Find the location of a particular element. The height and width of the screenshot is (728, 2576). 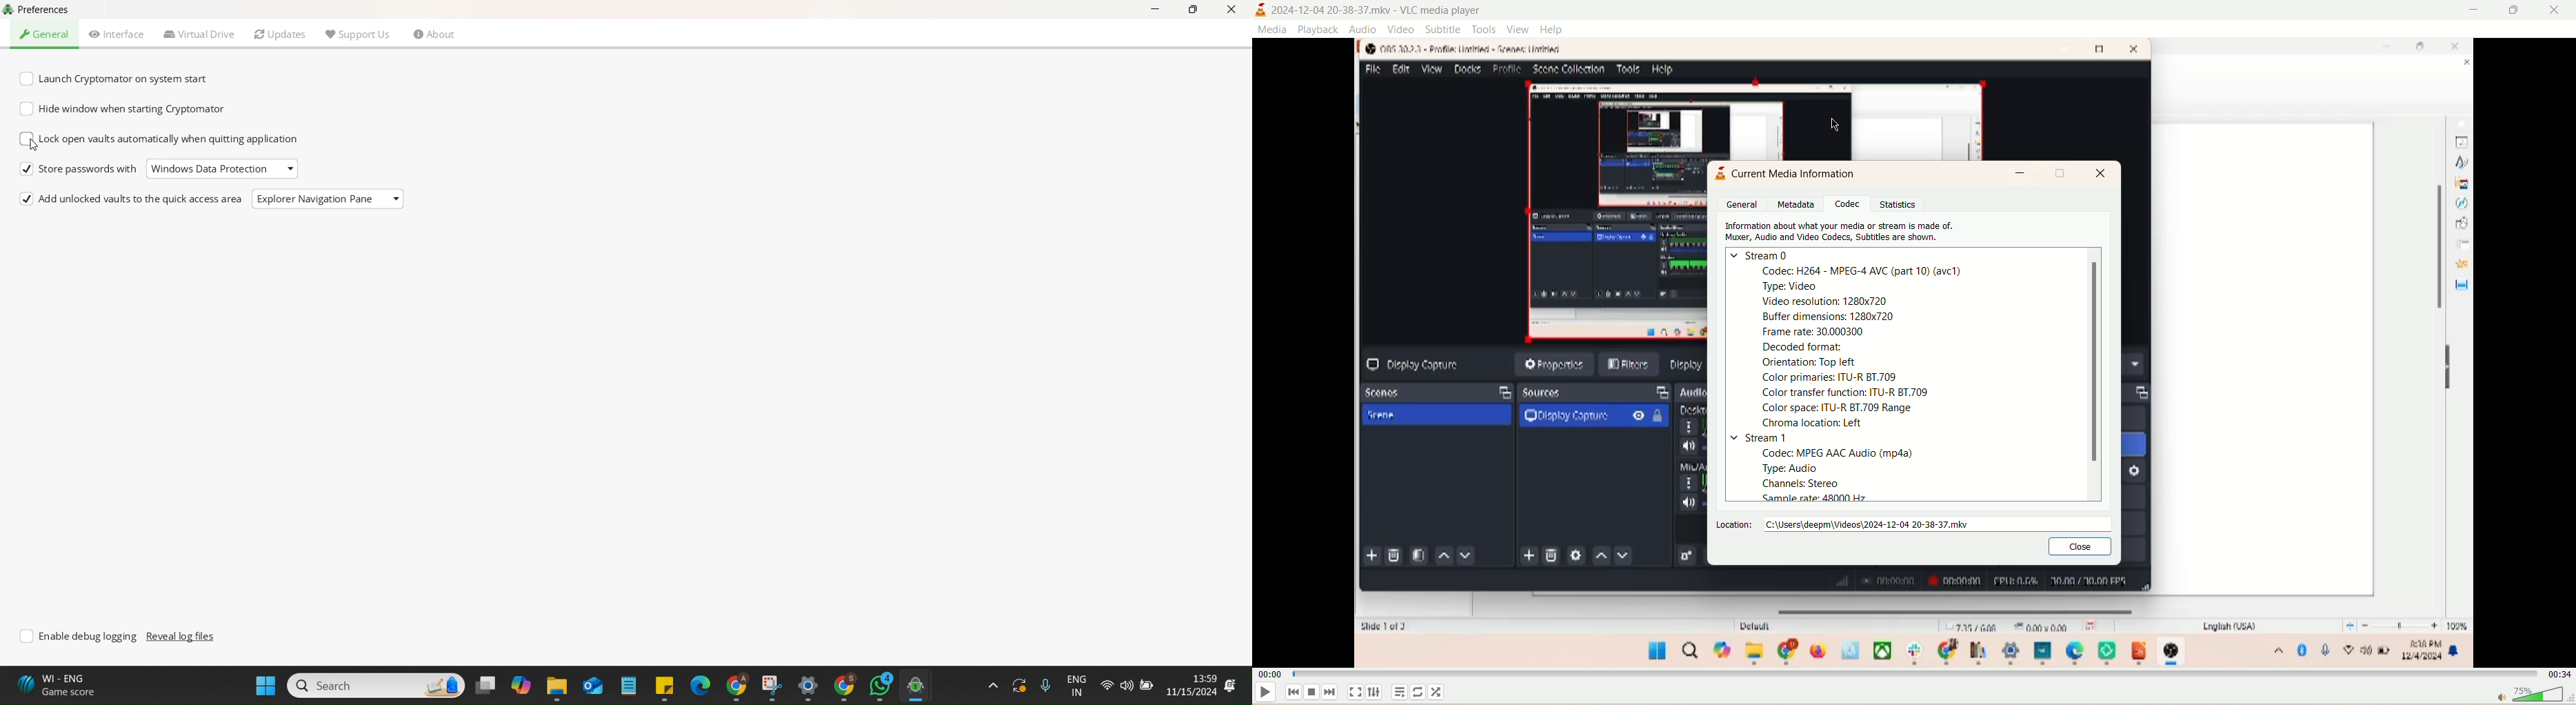

metadata is located at coordinates (1793, 204).